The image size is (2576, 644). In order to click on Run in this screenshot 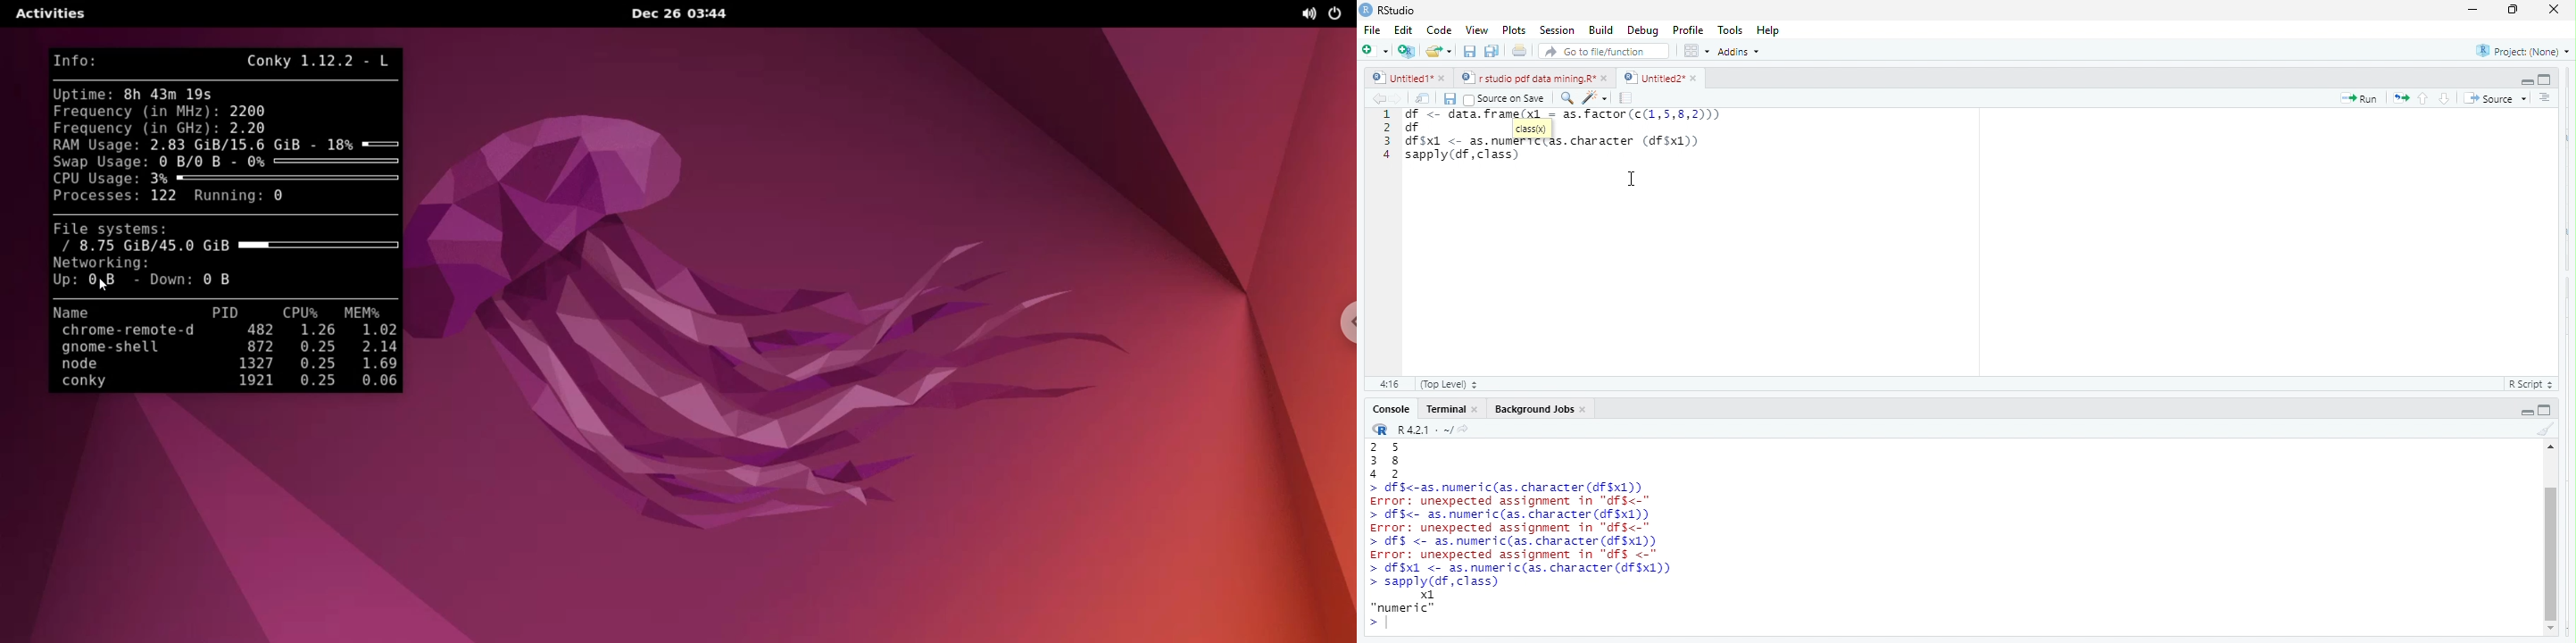, I will do `click(2357, 100)`.